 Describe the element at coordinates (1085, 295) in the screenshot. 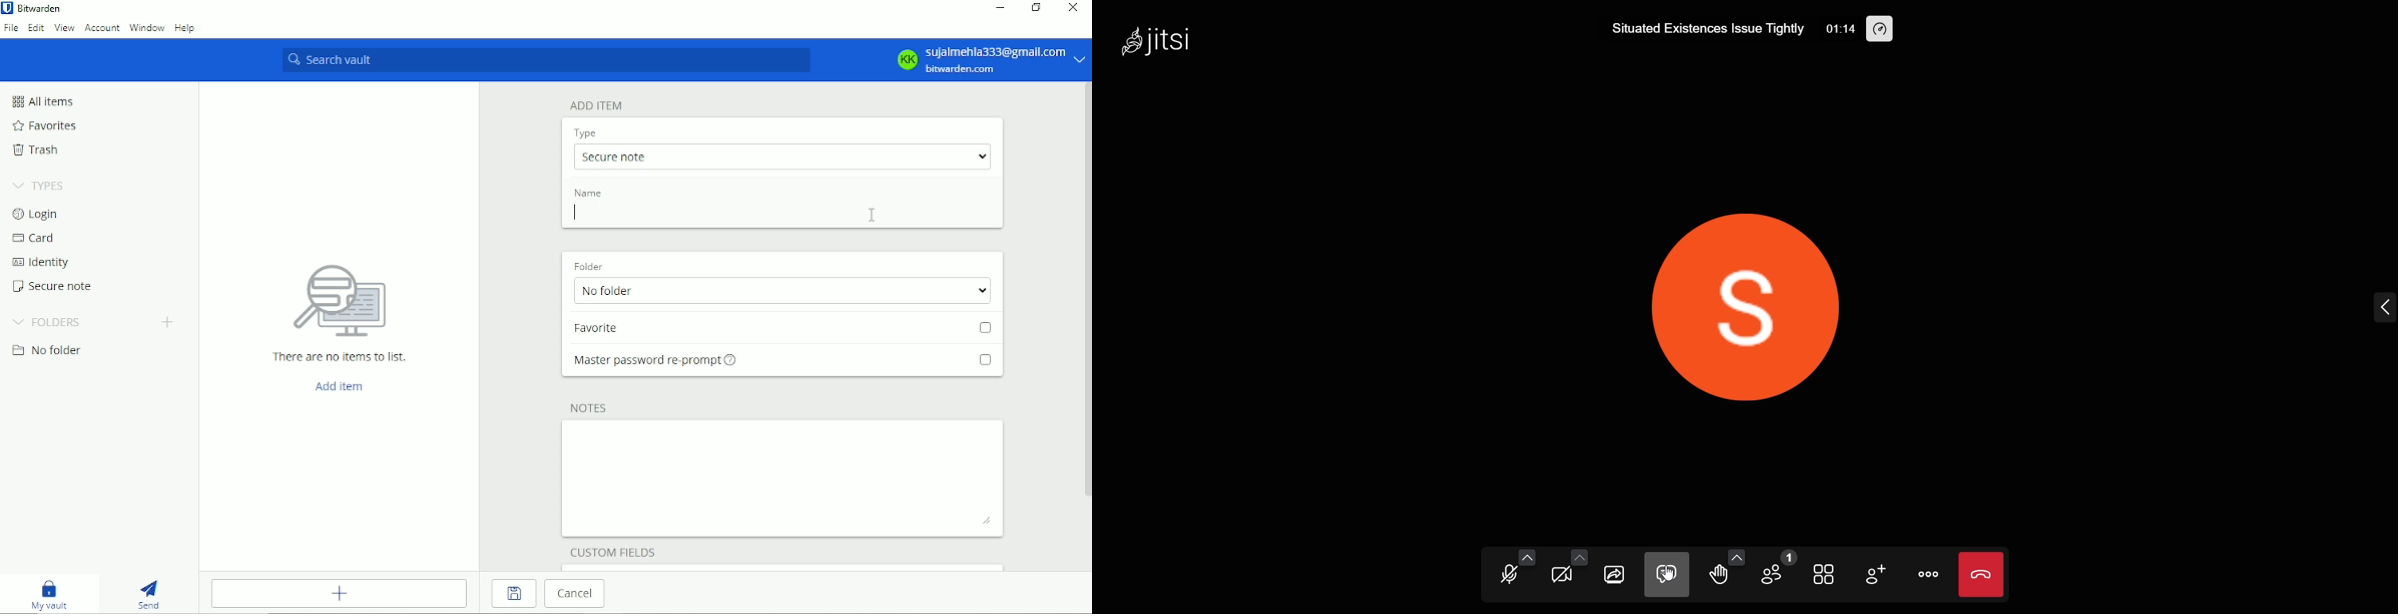

I see `Vertical scrollbar` at that location.